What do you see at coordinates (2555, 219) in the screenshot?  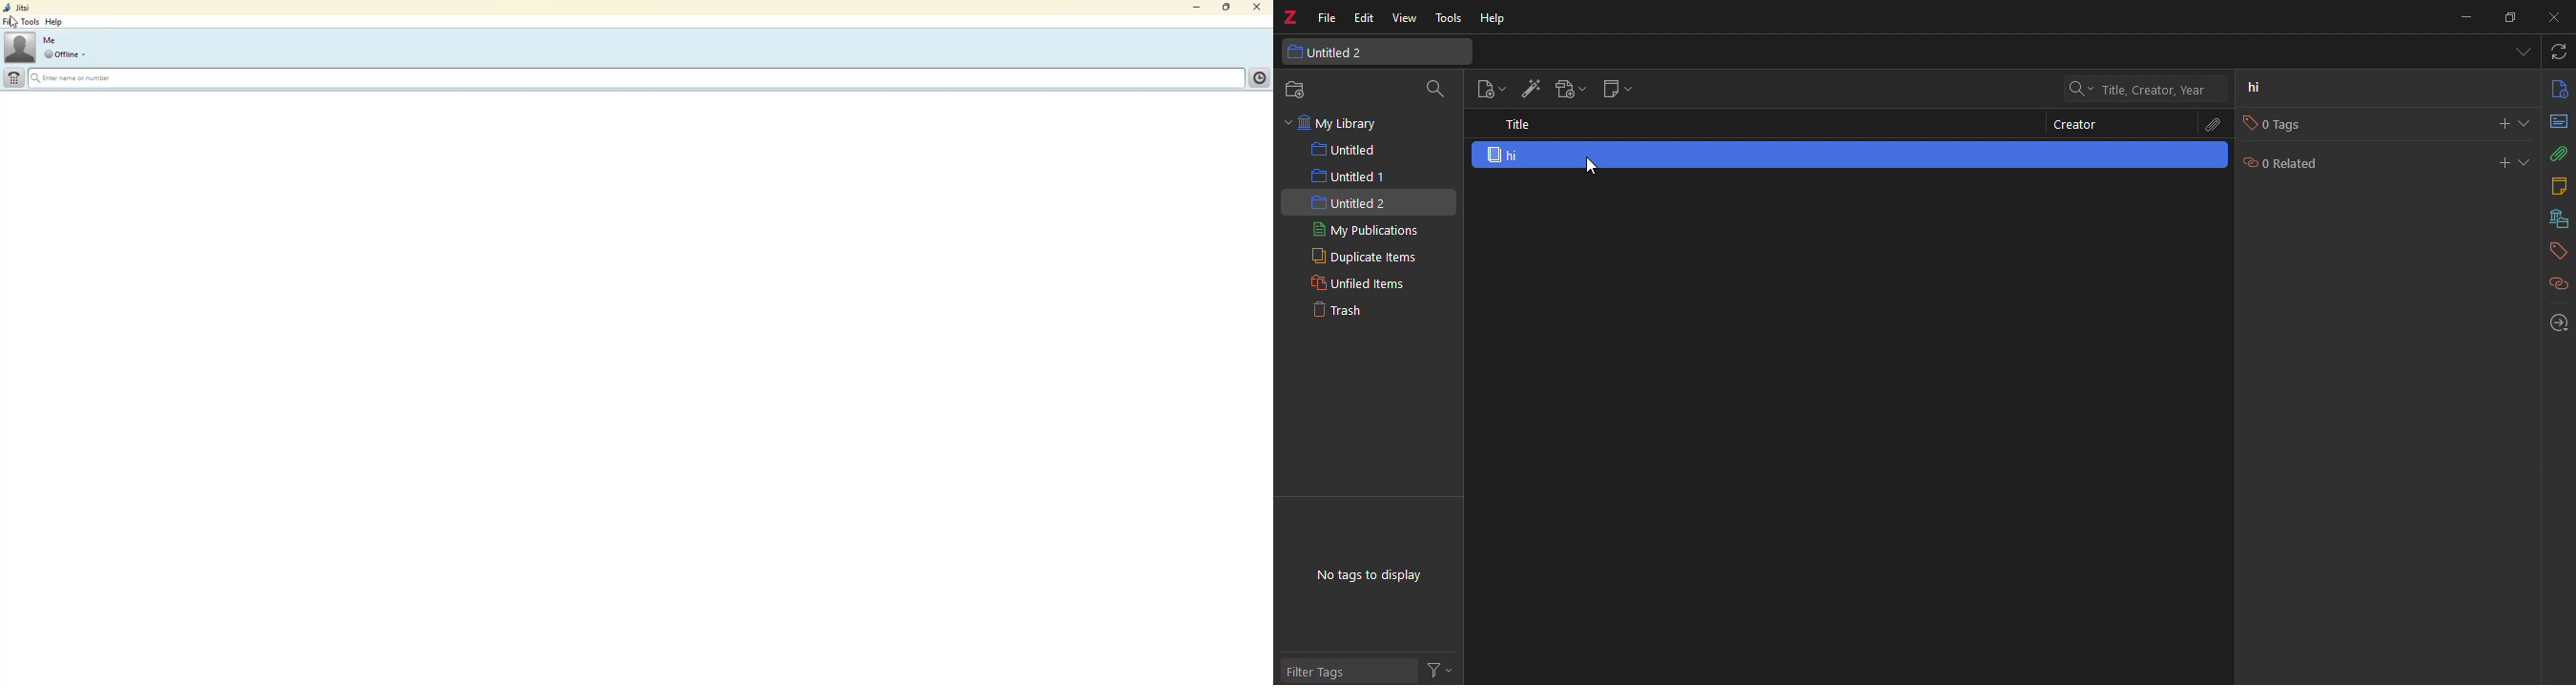 I see `library` at bounding box center [2555, 219].